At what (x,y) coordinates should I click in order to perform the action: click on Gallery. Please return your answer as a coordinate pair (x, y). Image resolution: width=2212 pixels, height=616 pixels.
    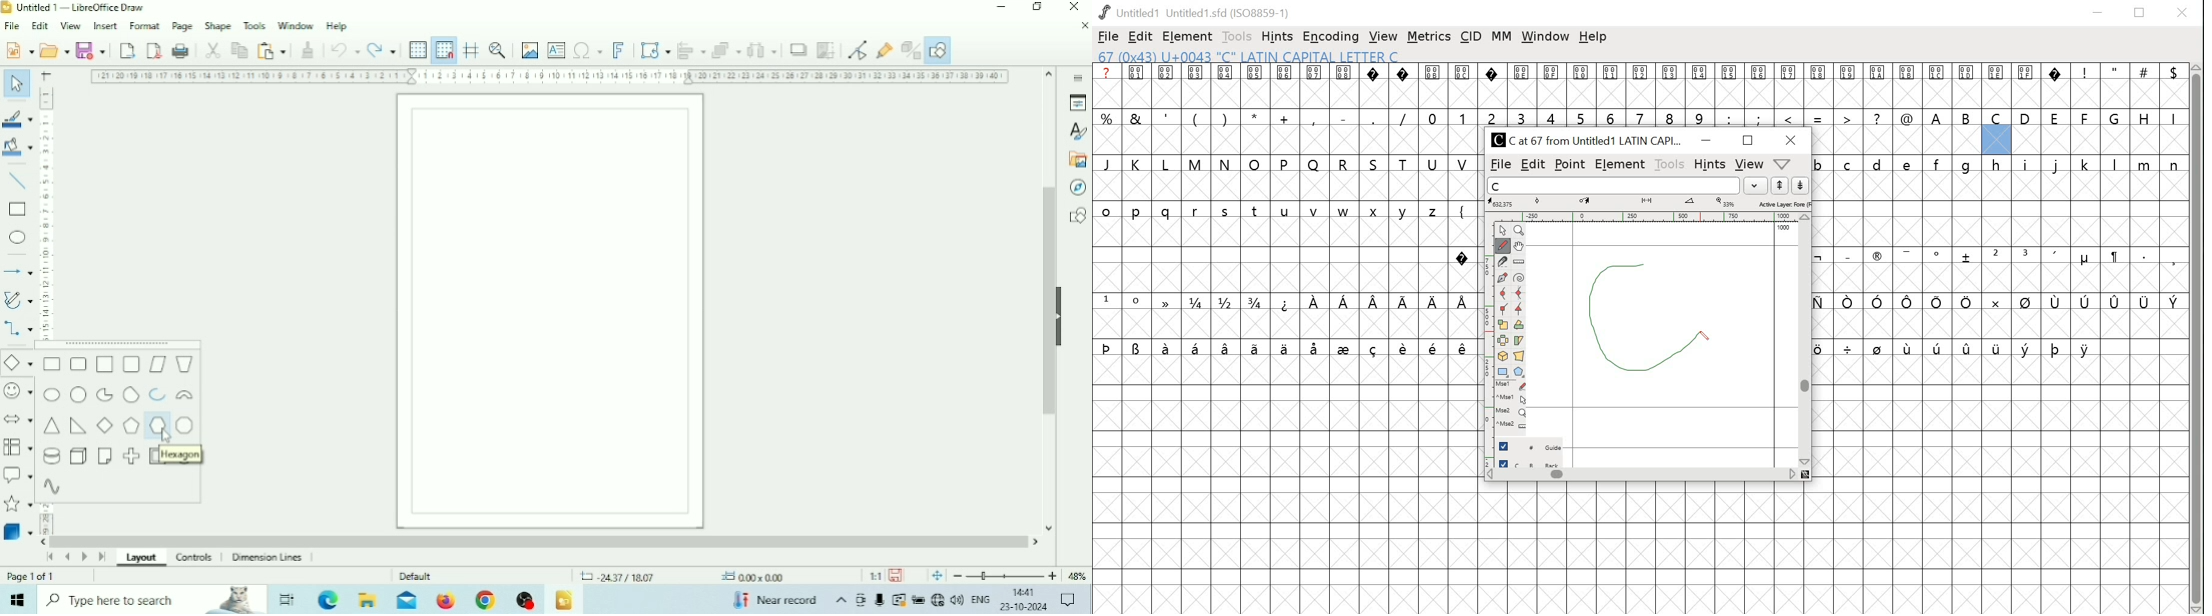
    Looking at the image, I should click on (1076, 160).